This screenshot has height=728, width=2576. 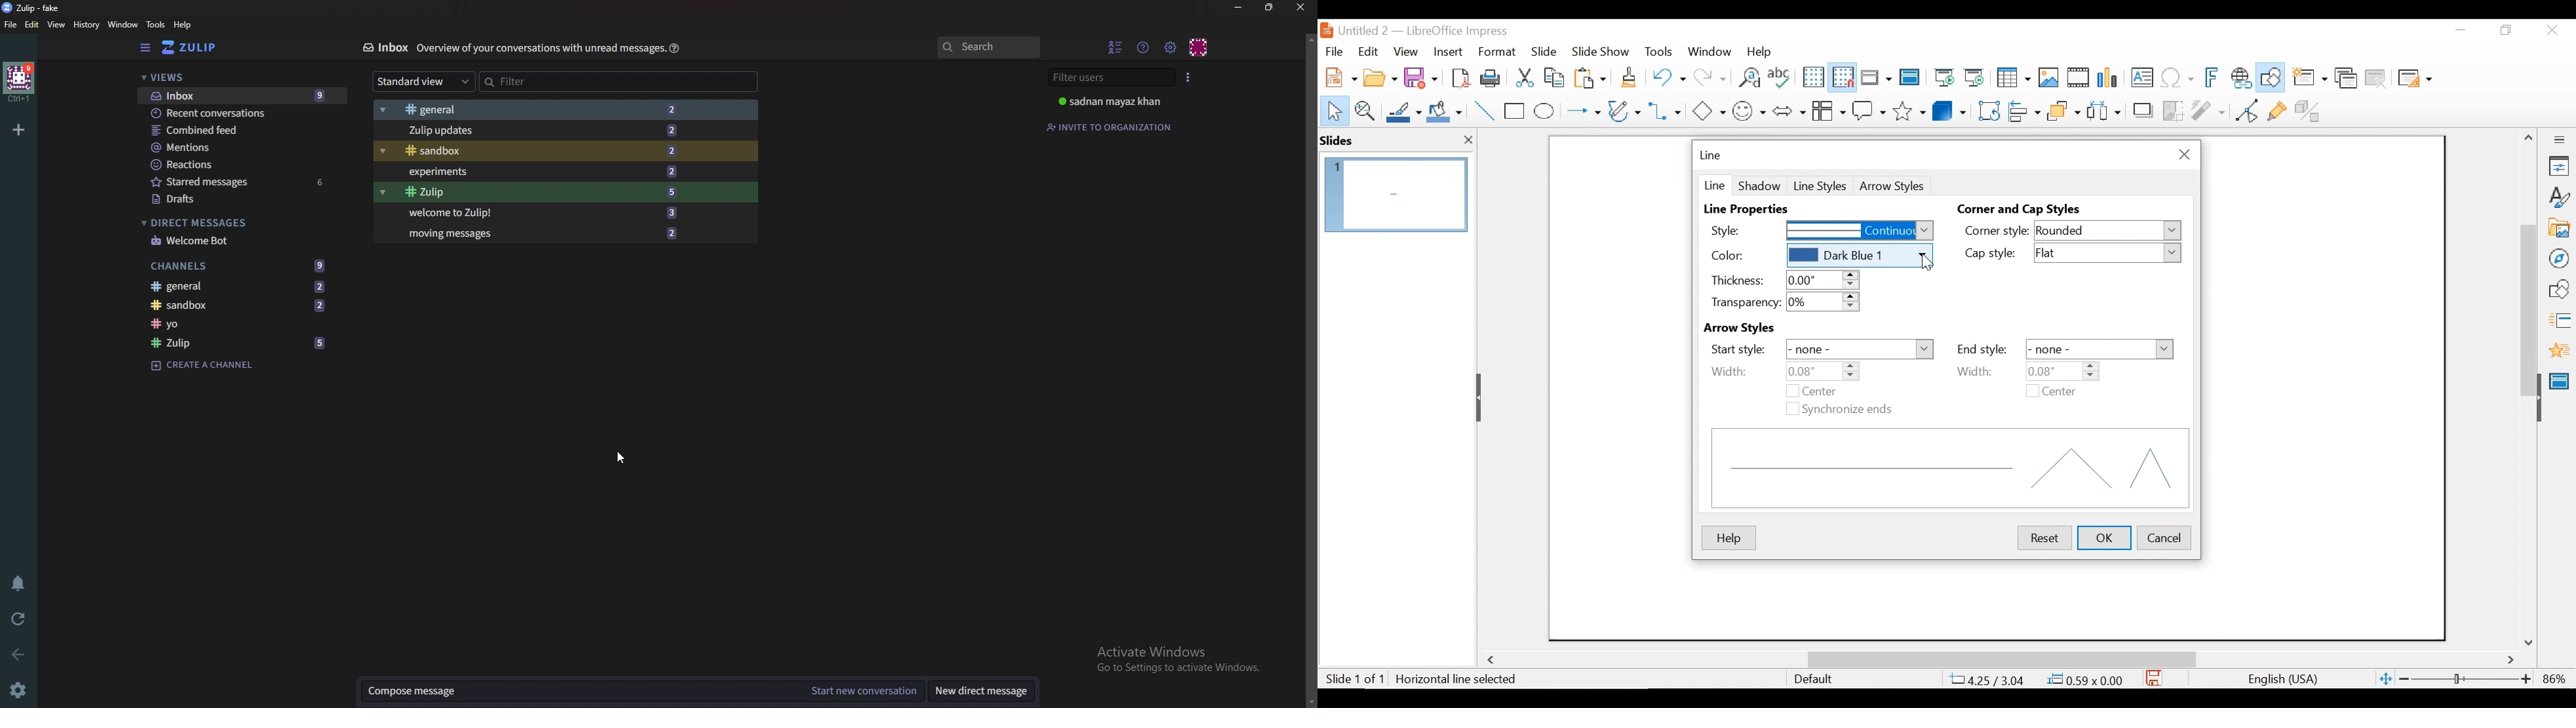 What do you see at coordinates (1820, 186) in the screenshot?
I see `Line Styles` at bounding box center [1820, 186].